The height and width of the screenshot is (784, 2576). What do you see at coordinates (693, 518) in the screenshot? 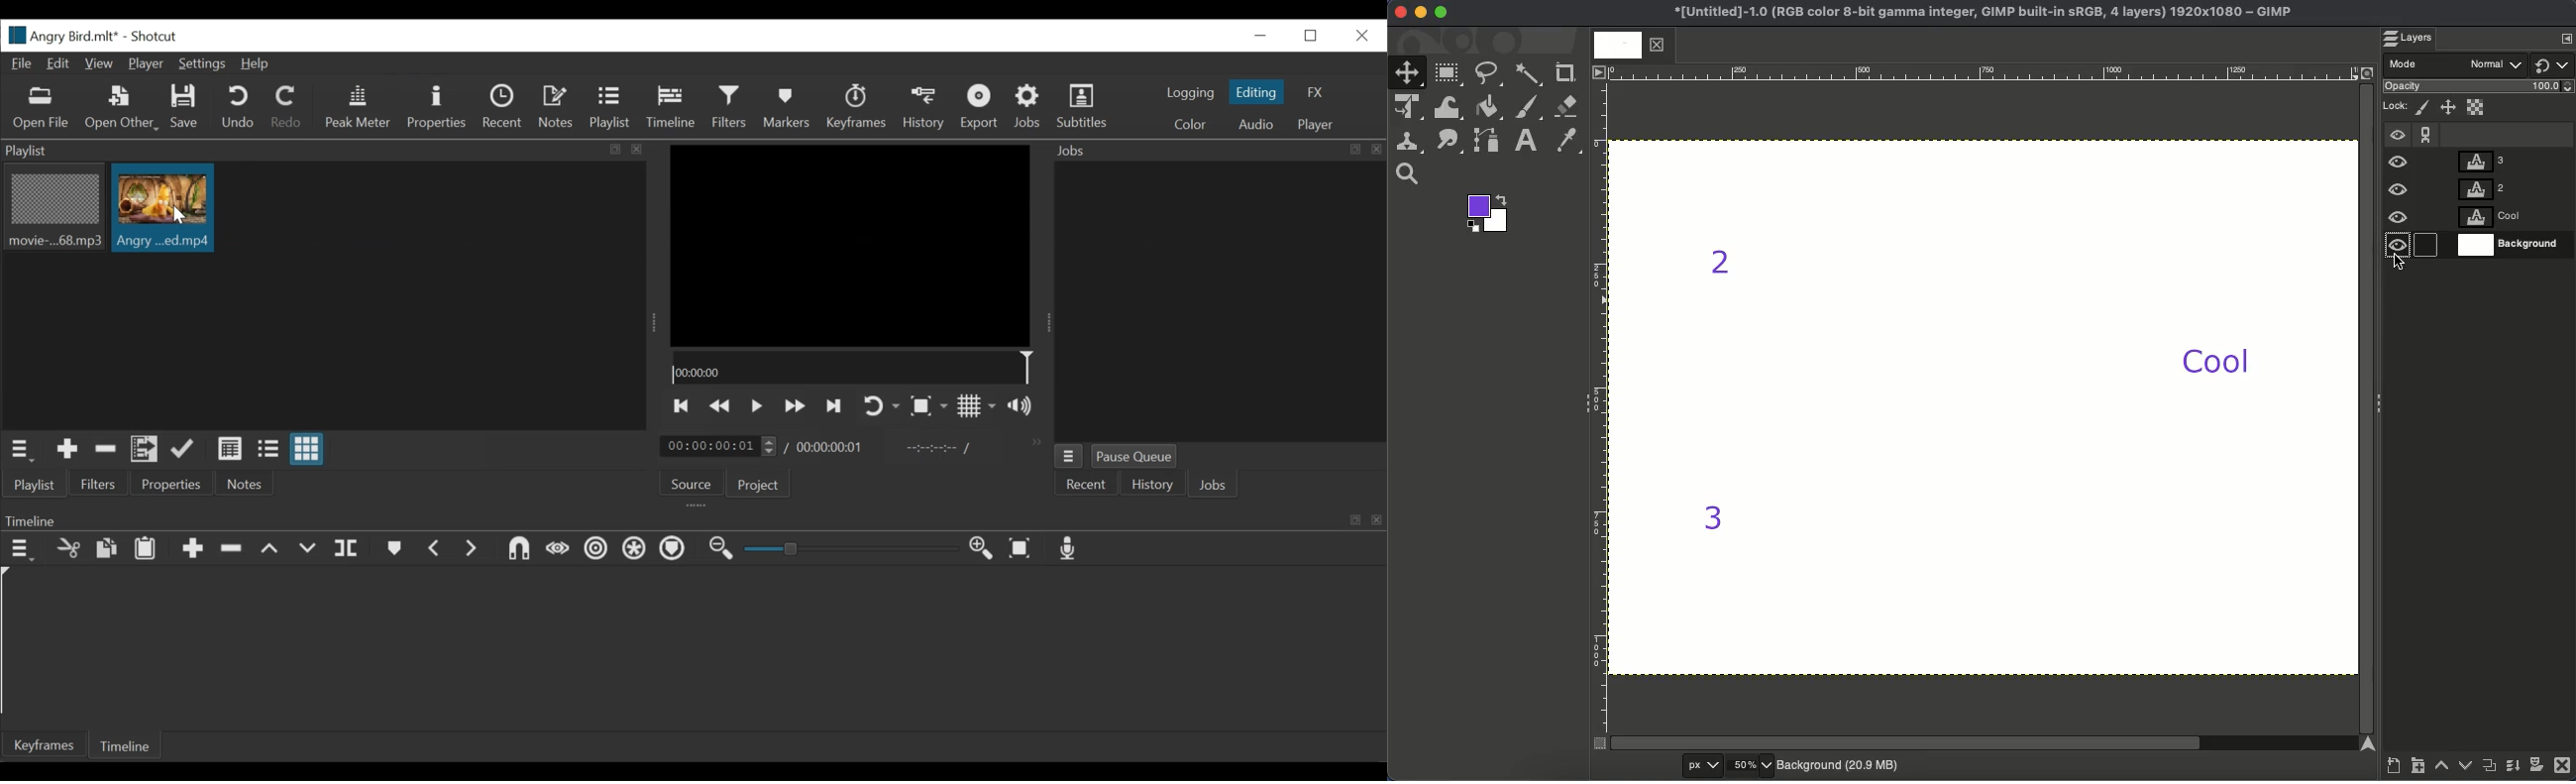
I see `Timeline` at bounding box center [693, 518].